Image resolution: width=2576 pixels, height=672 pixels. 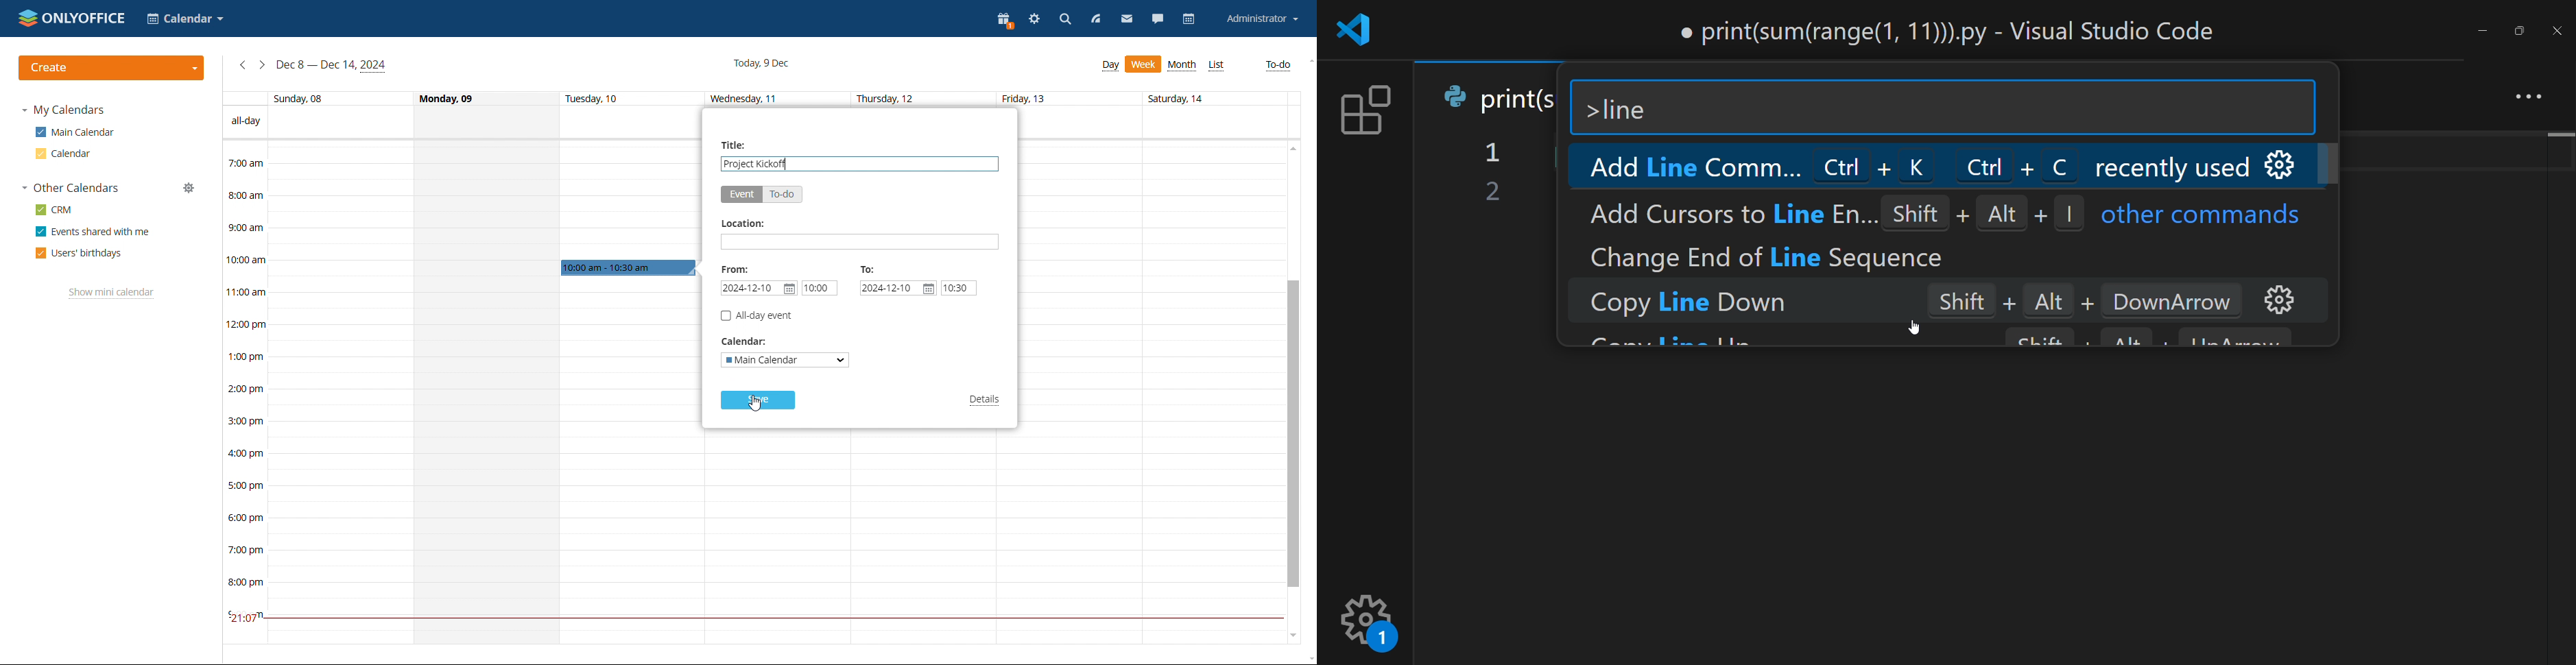 What do you see at coordinates (75, 132) in the screenshot?
I see `main calendar` at bounding box center [75, 132].